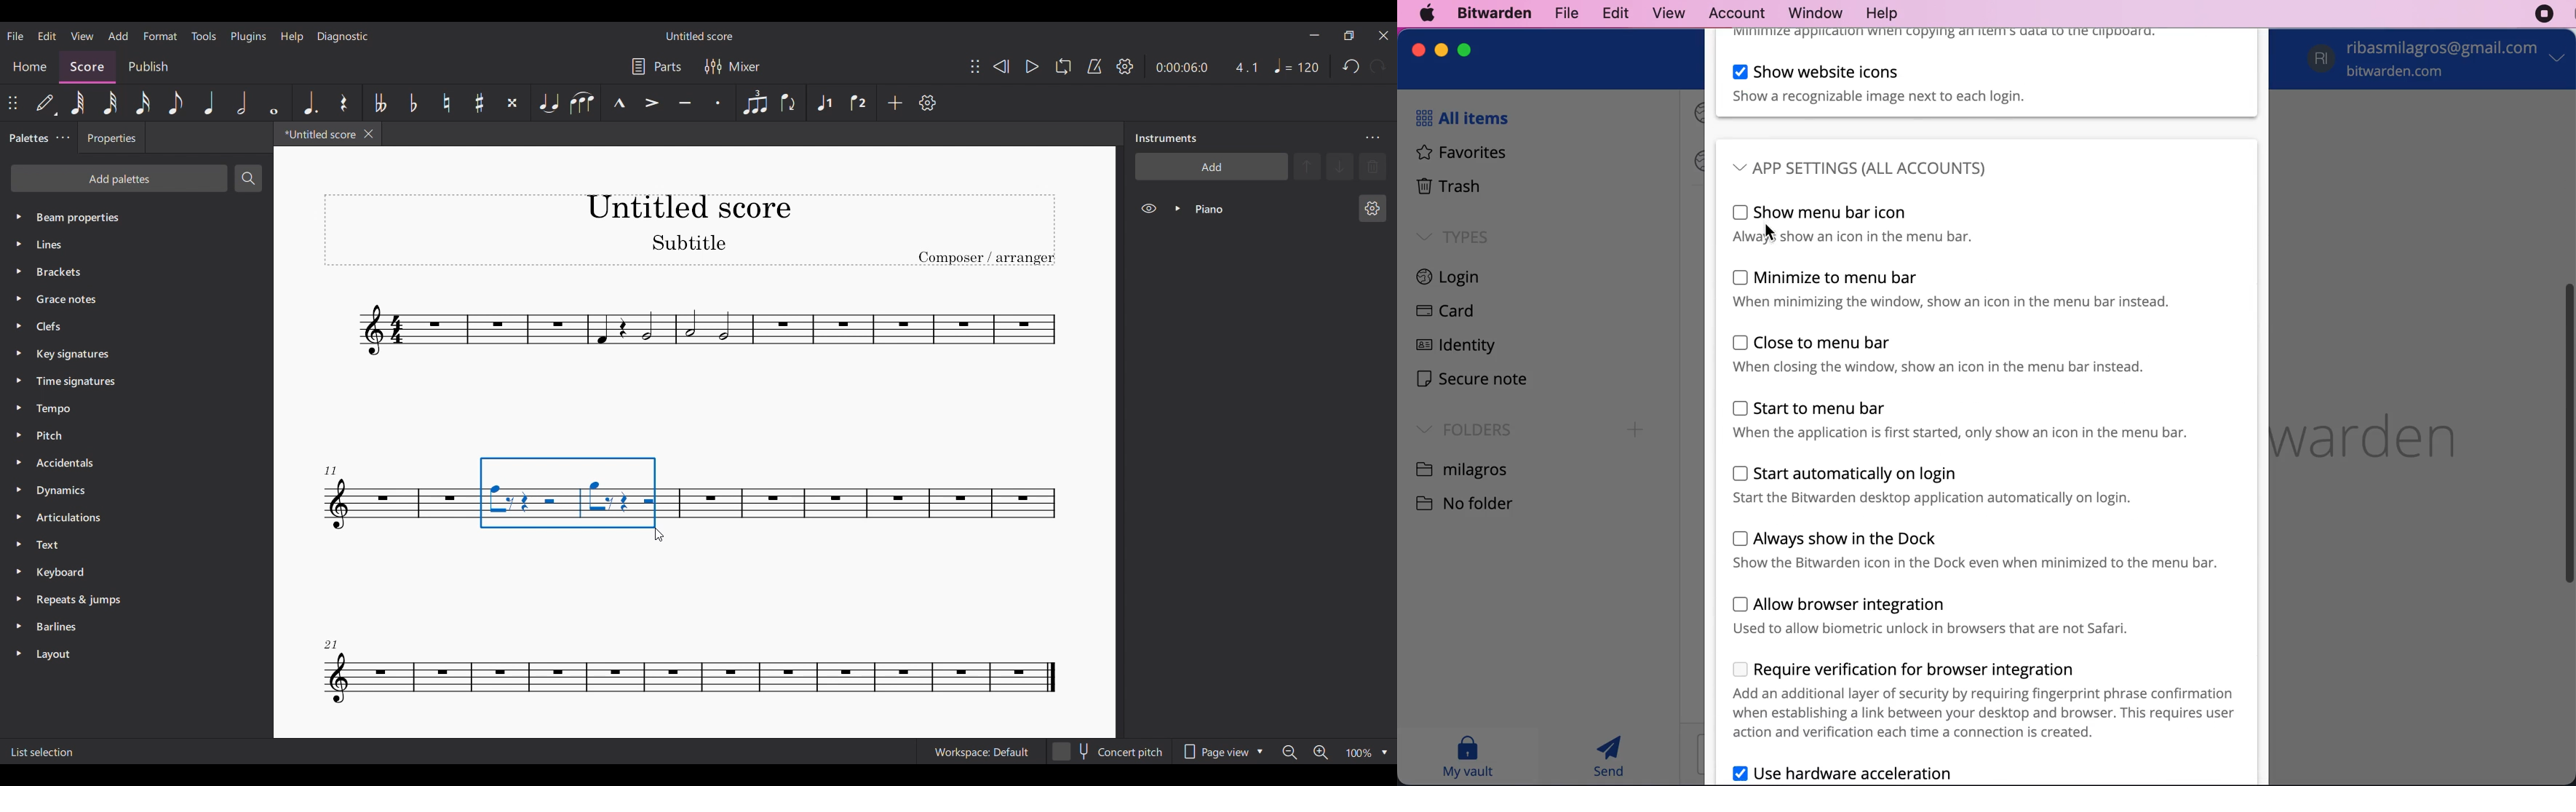  I want to click on identity, so click(1453, 348).